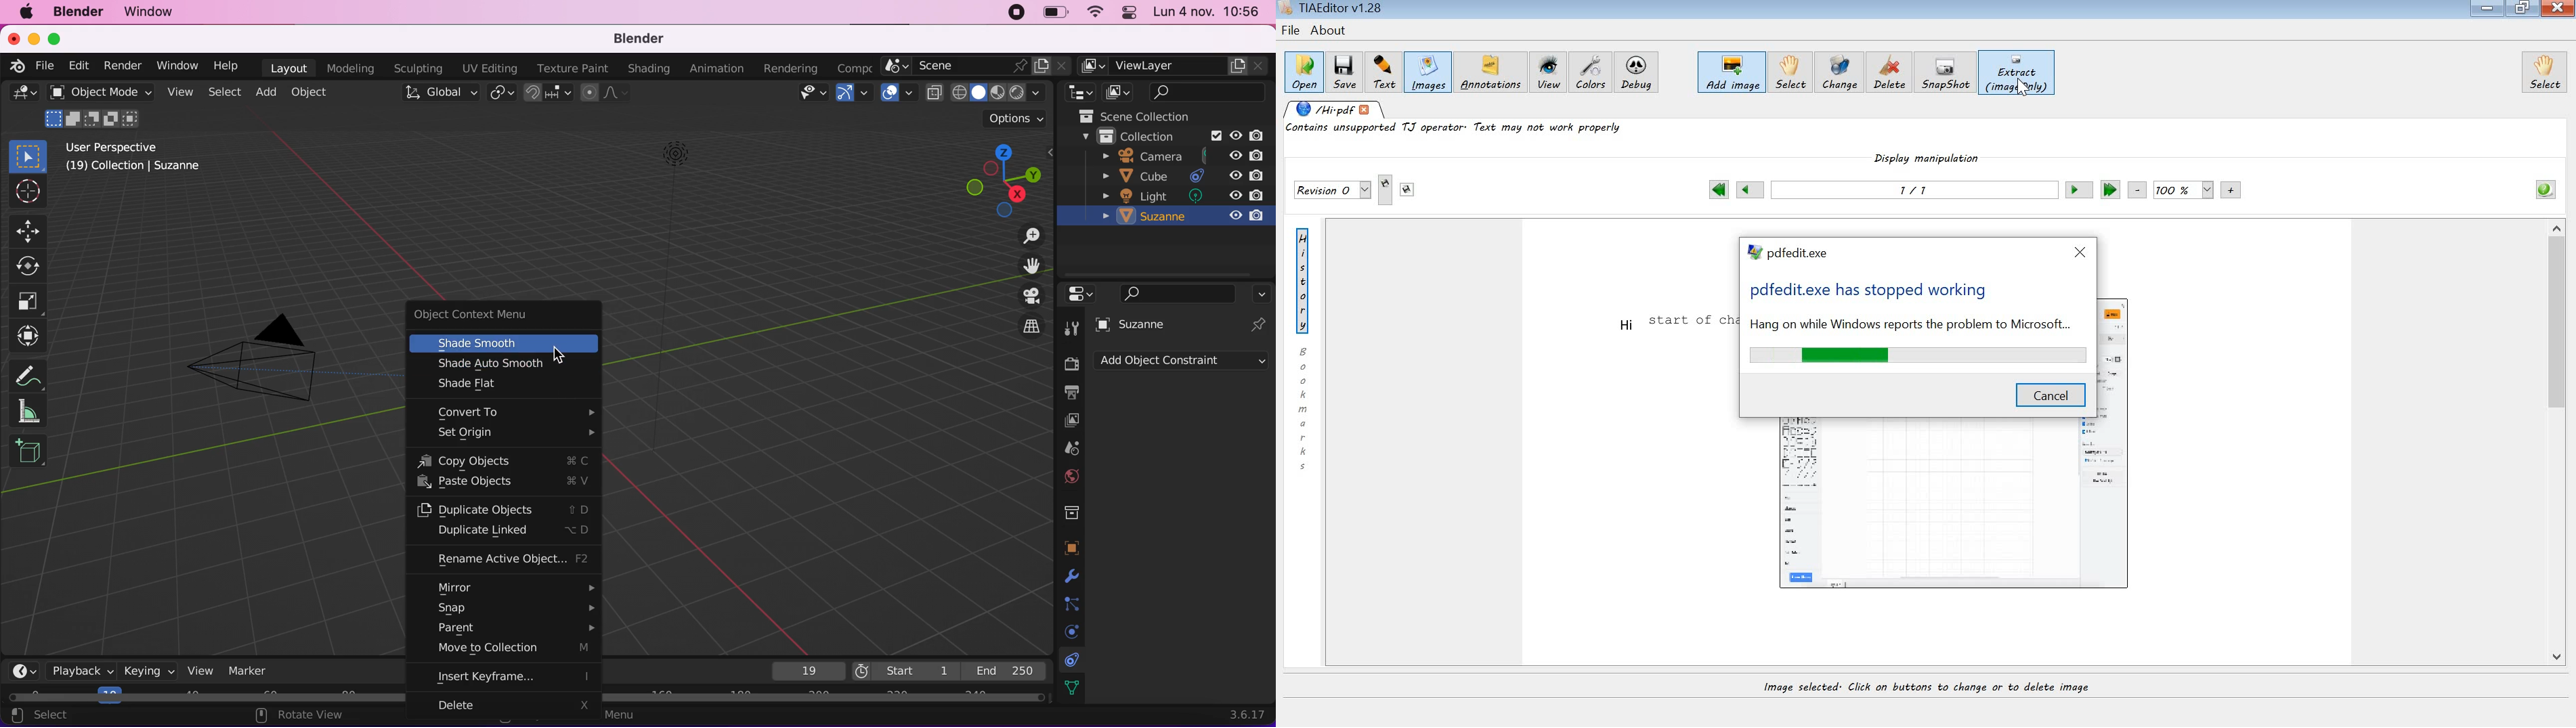 This screenshot has height=728, width=2576. I want to click on duplicate objects, so click(504, 509).